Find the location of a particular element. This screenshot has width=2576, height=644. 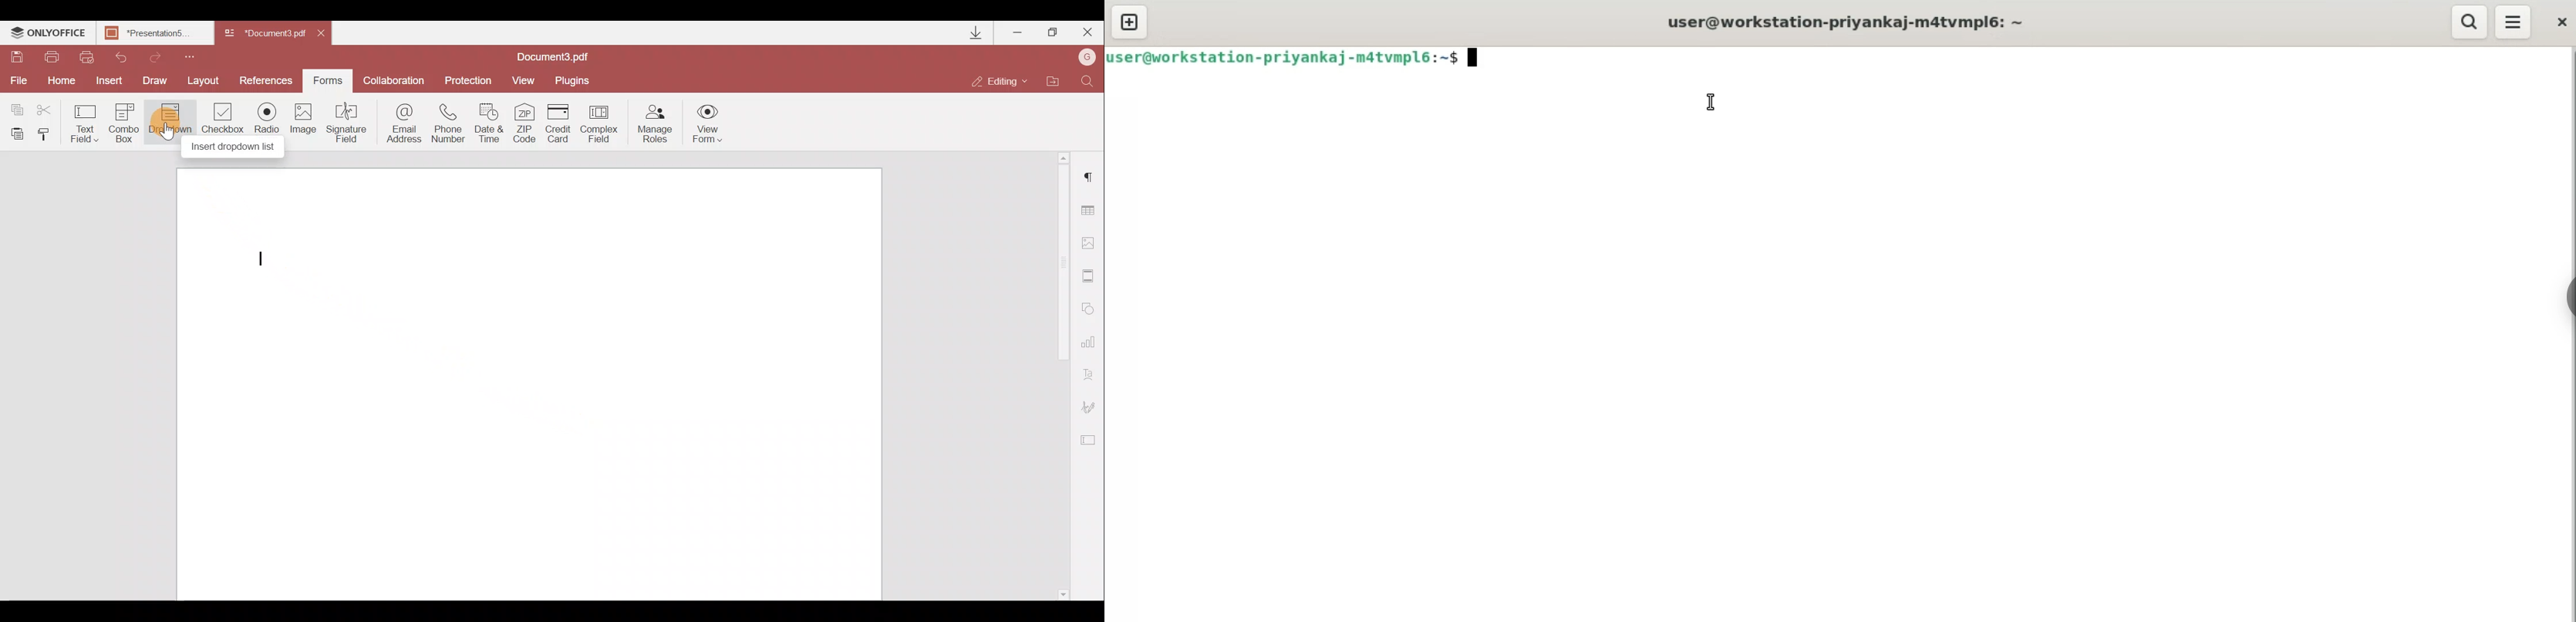

Radio is located at coordinates (269, 120).